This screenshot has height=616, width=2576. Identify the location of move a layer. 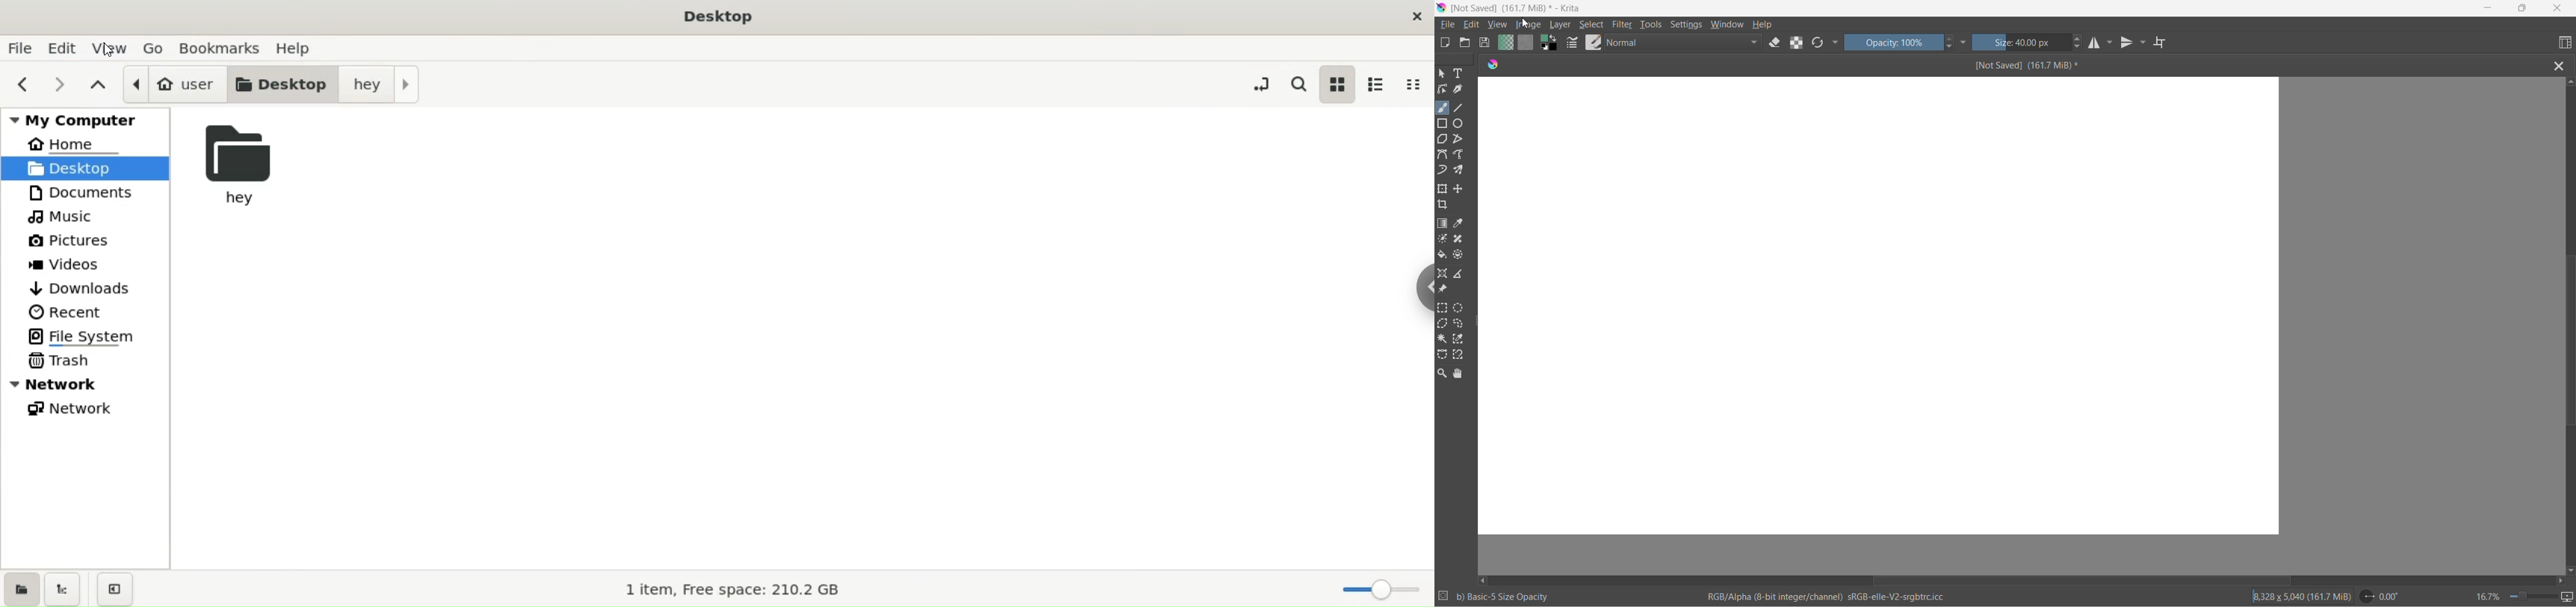
(1460, 189).